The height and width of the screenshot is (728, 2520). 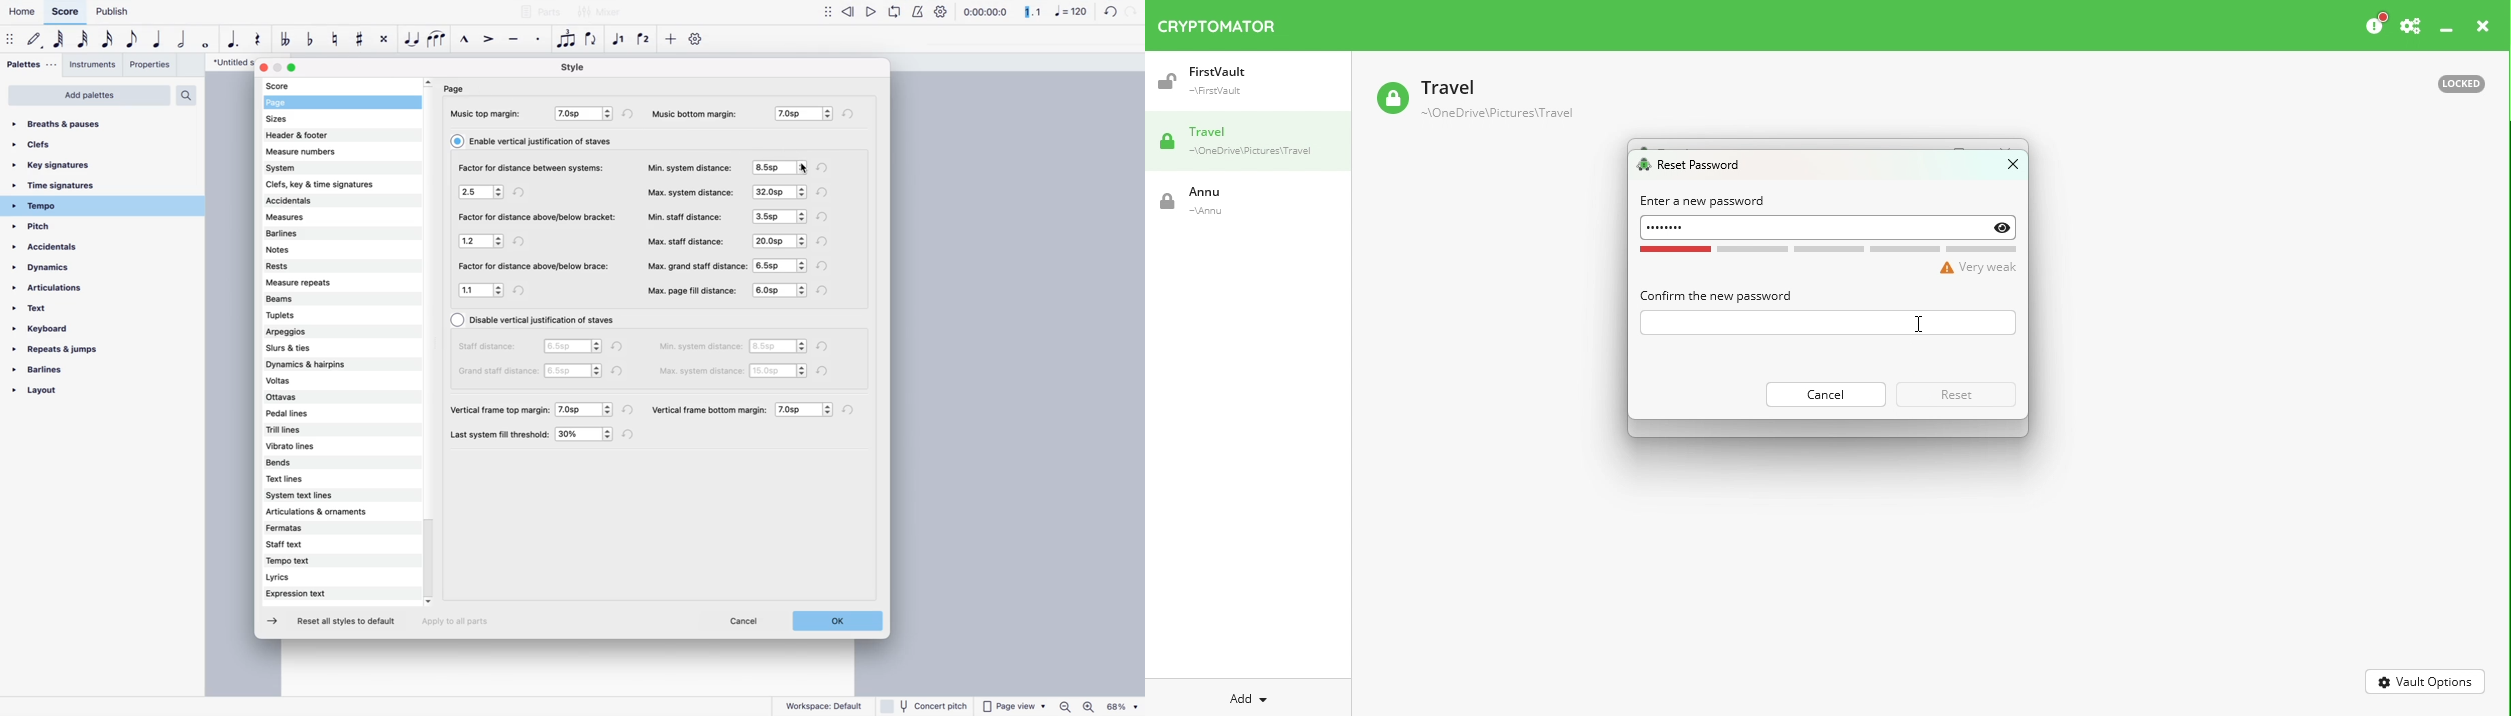 What do you see at coordinates (57, 228) in the screenshot?
I see `pitch` at bounding box center [57, 228].